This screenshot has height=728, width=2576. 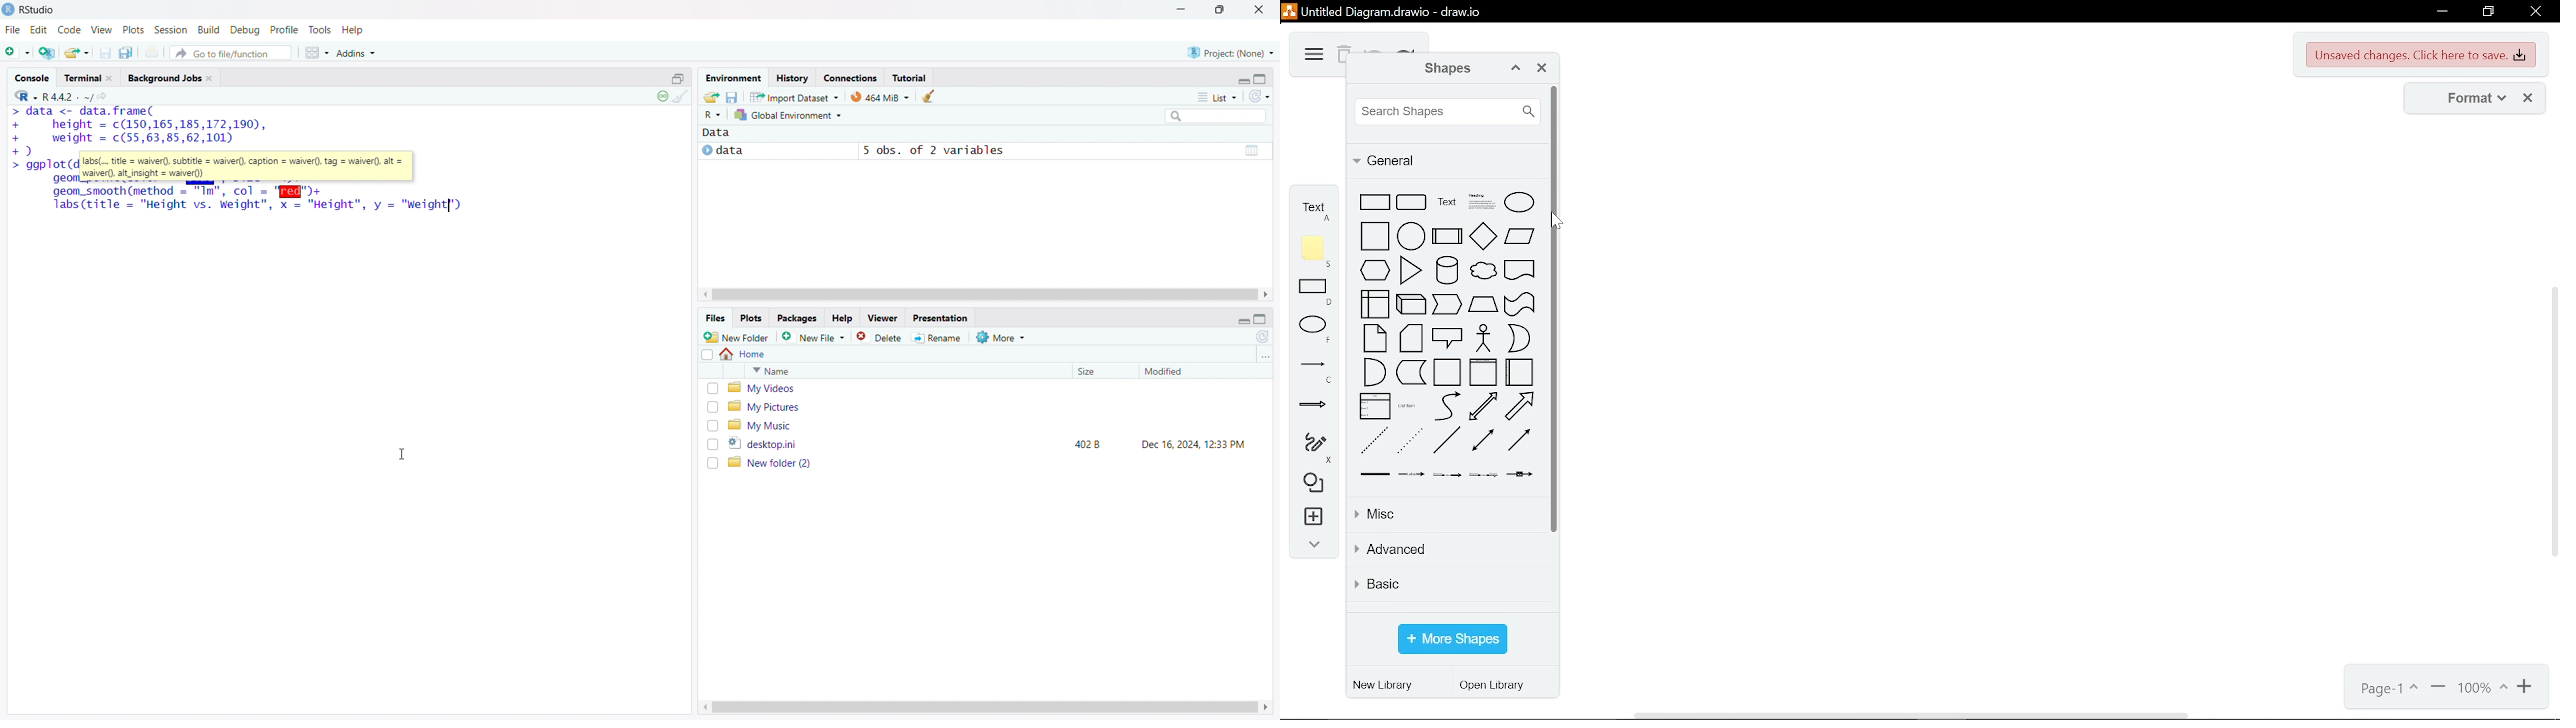 I want to click on home, so click(x=744, y=354).